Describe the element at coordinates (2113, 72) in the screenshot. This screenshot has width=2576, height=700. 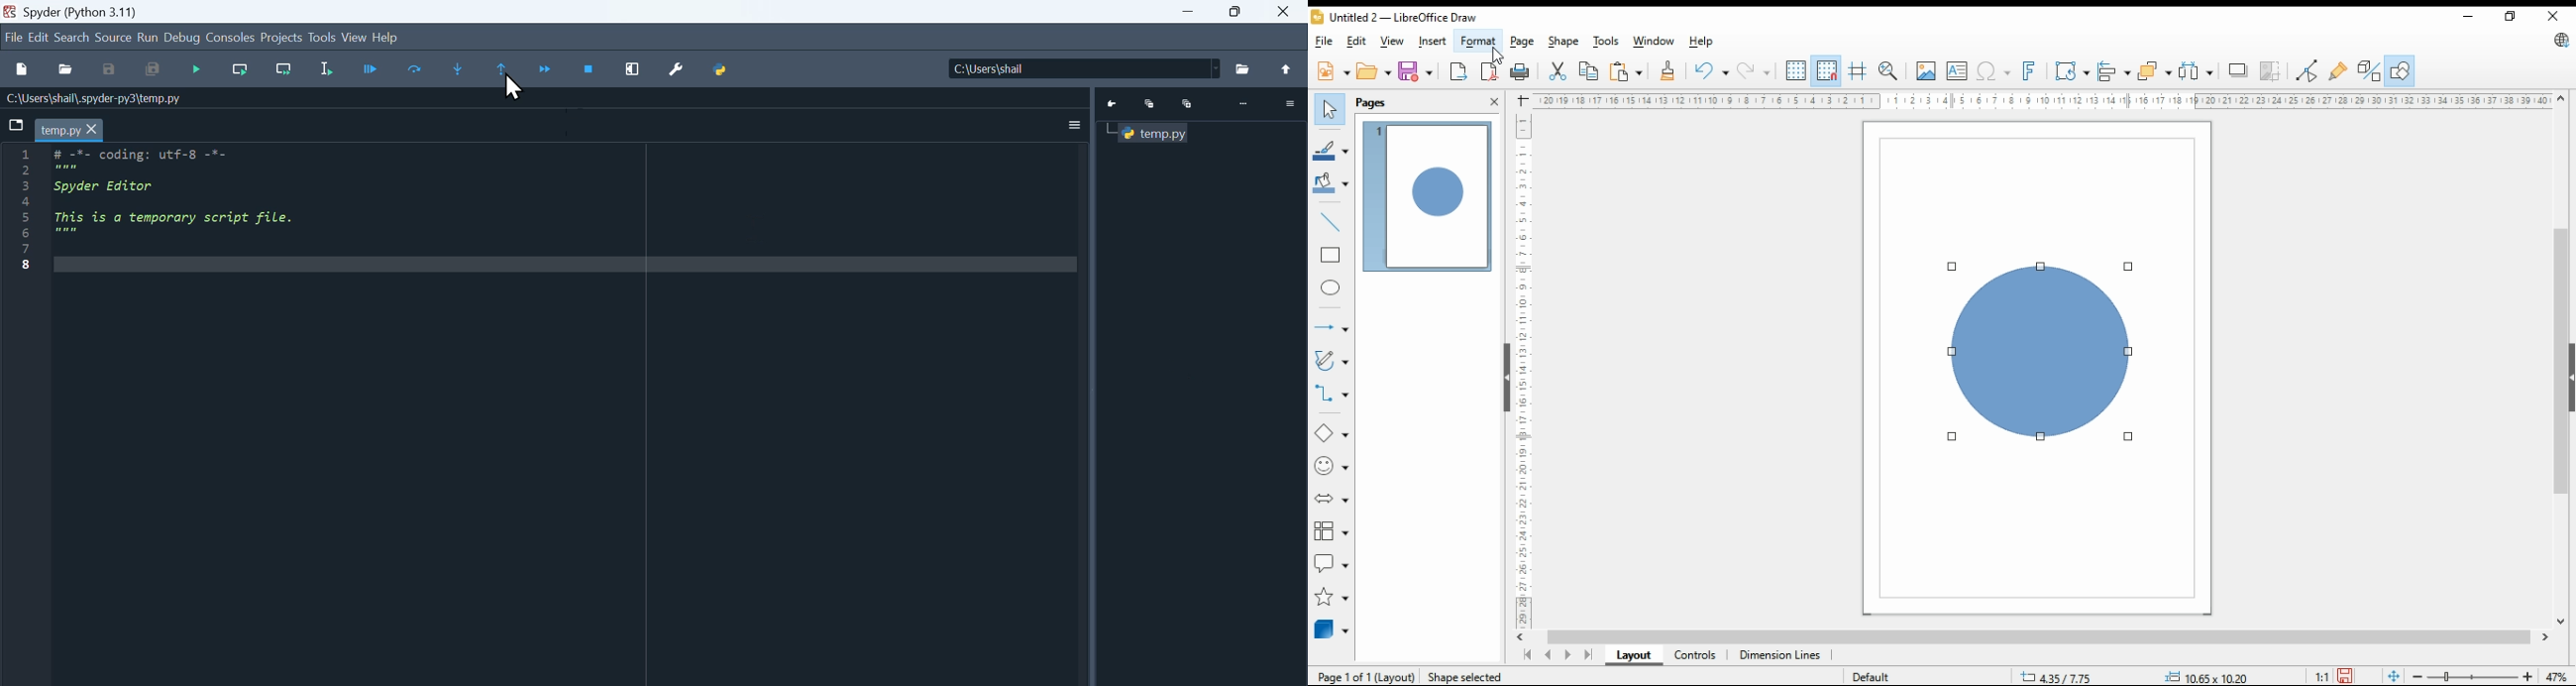
I see `align objects` at that location.